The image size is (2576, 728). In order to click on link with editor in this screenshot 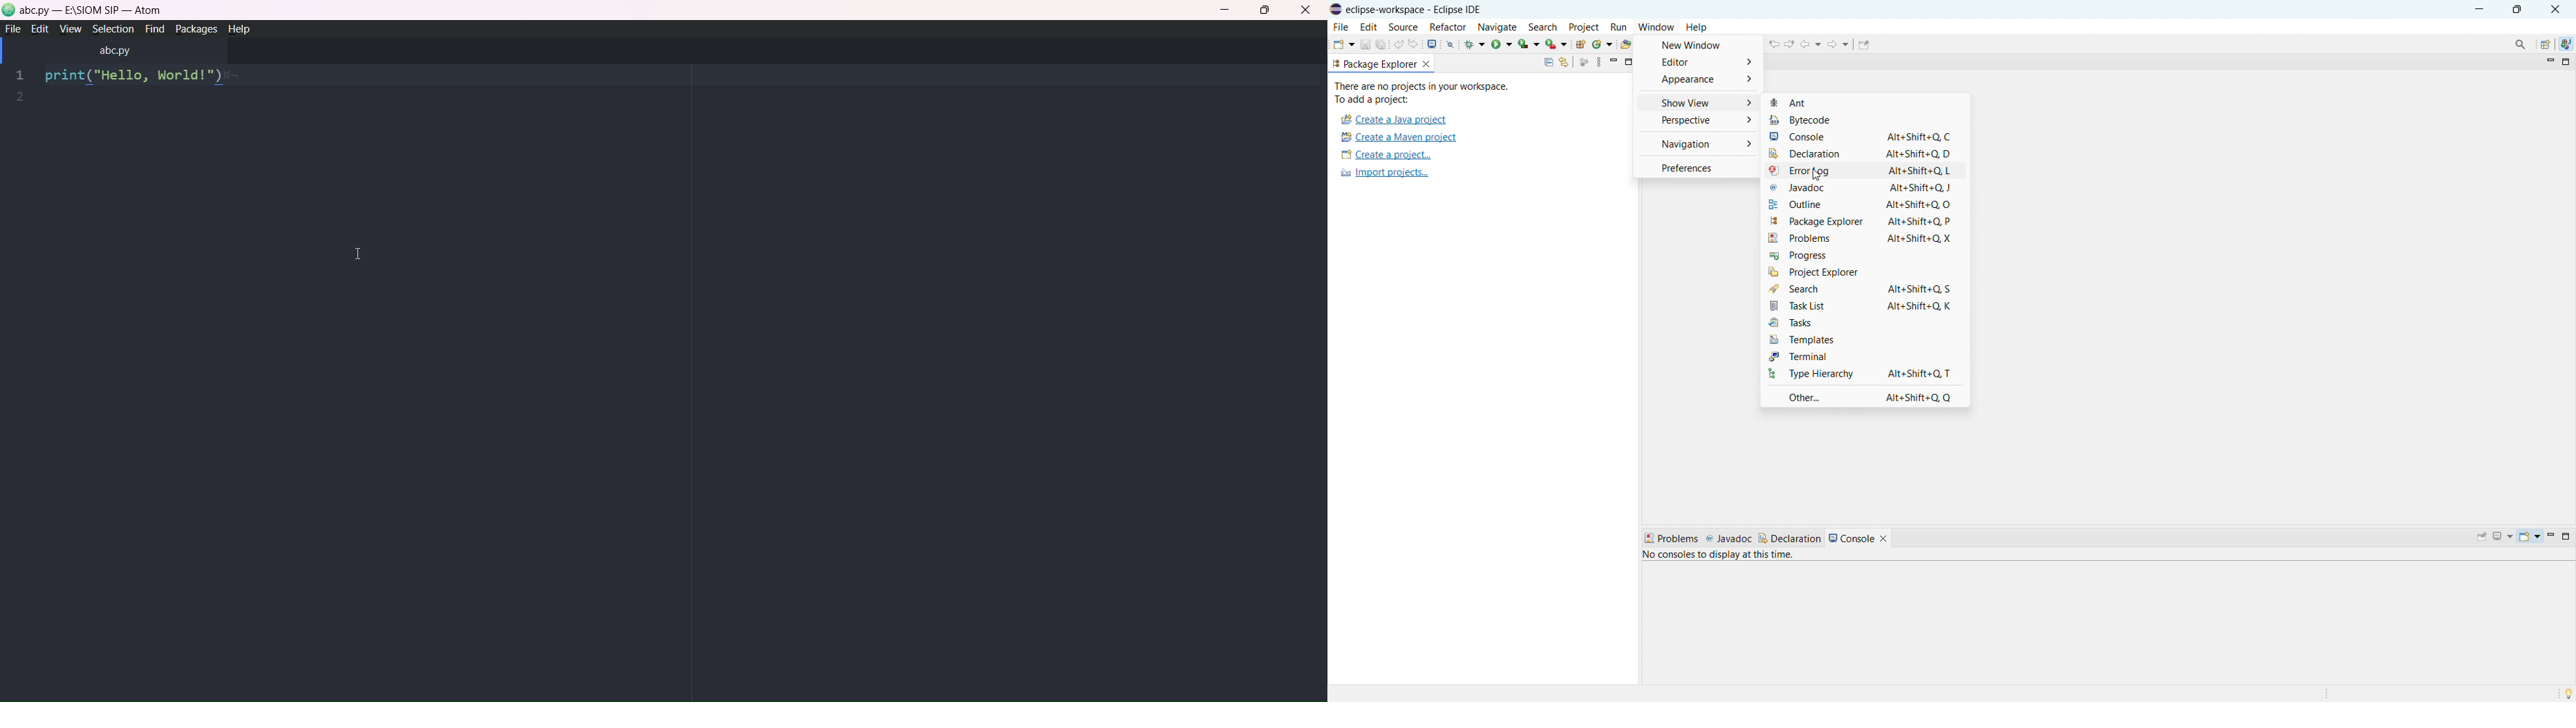, I will do `click(1563, 62)`.